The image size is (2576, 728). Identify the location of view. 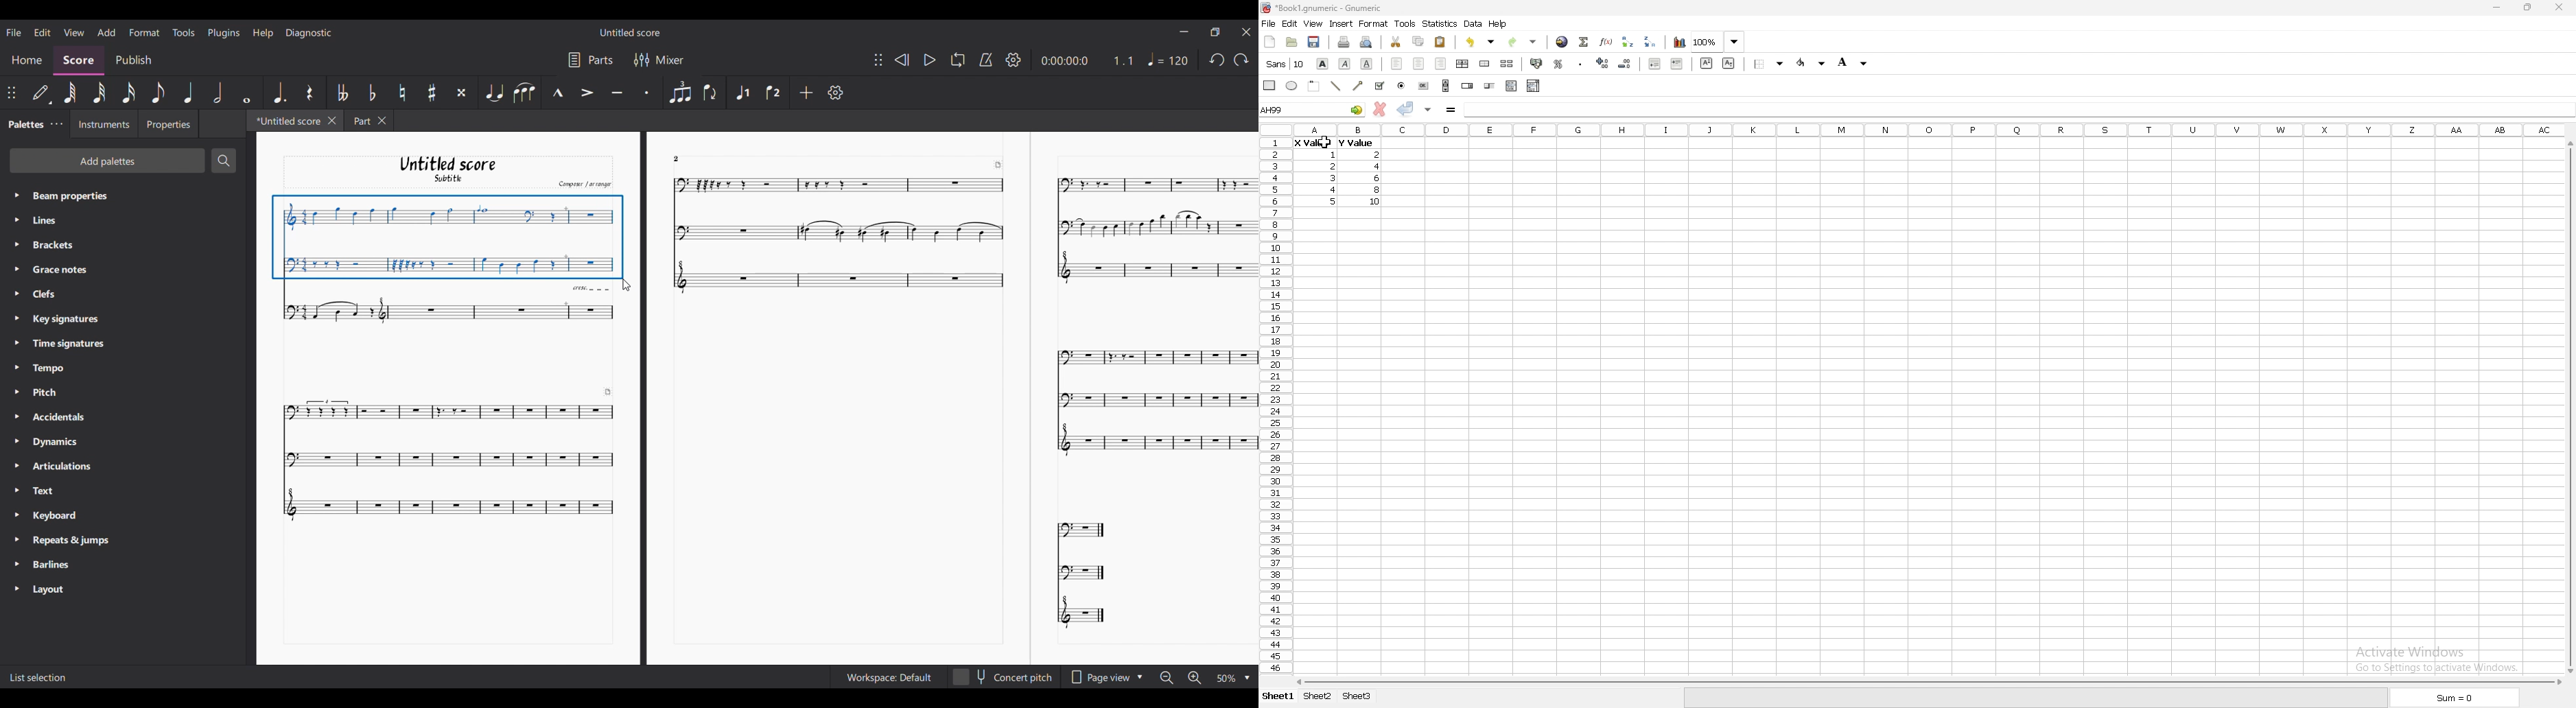
(1313, 24).